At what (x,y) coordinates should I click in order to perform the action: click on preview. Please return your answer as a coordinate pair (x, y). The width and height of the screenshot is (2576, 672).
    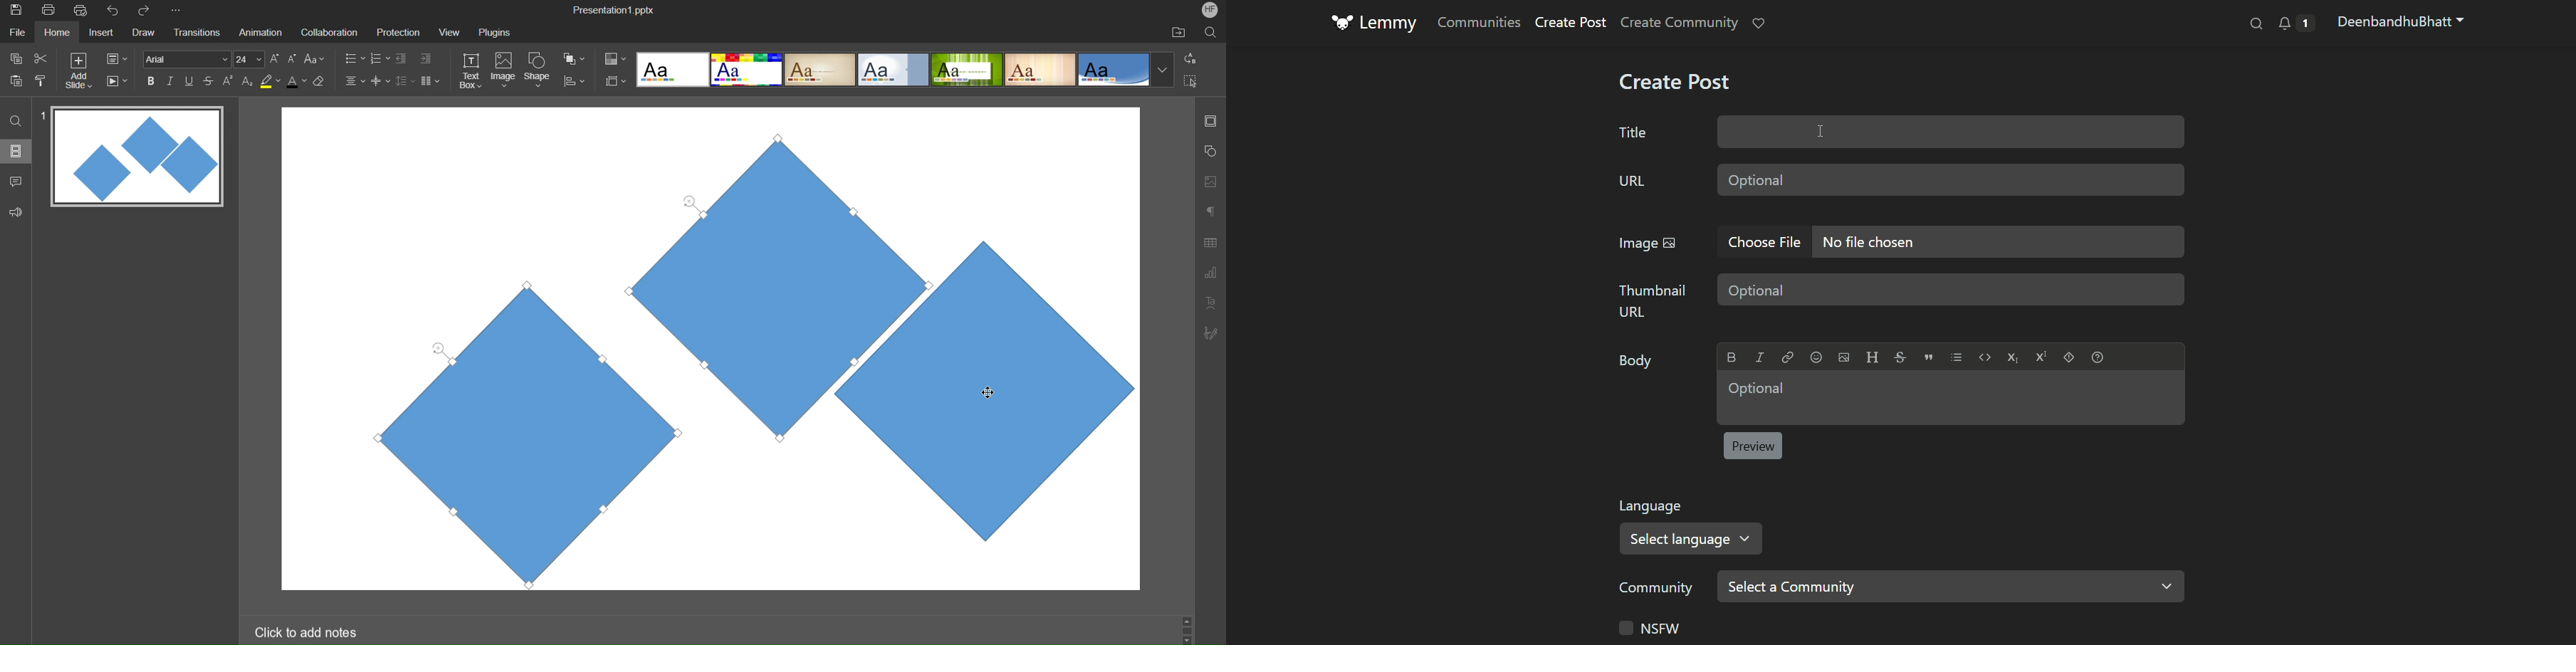
    Looking at the image, I should click on (1754, 446).